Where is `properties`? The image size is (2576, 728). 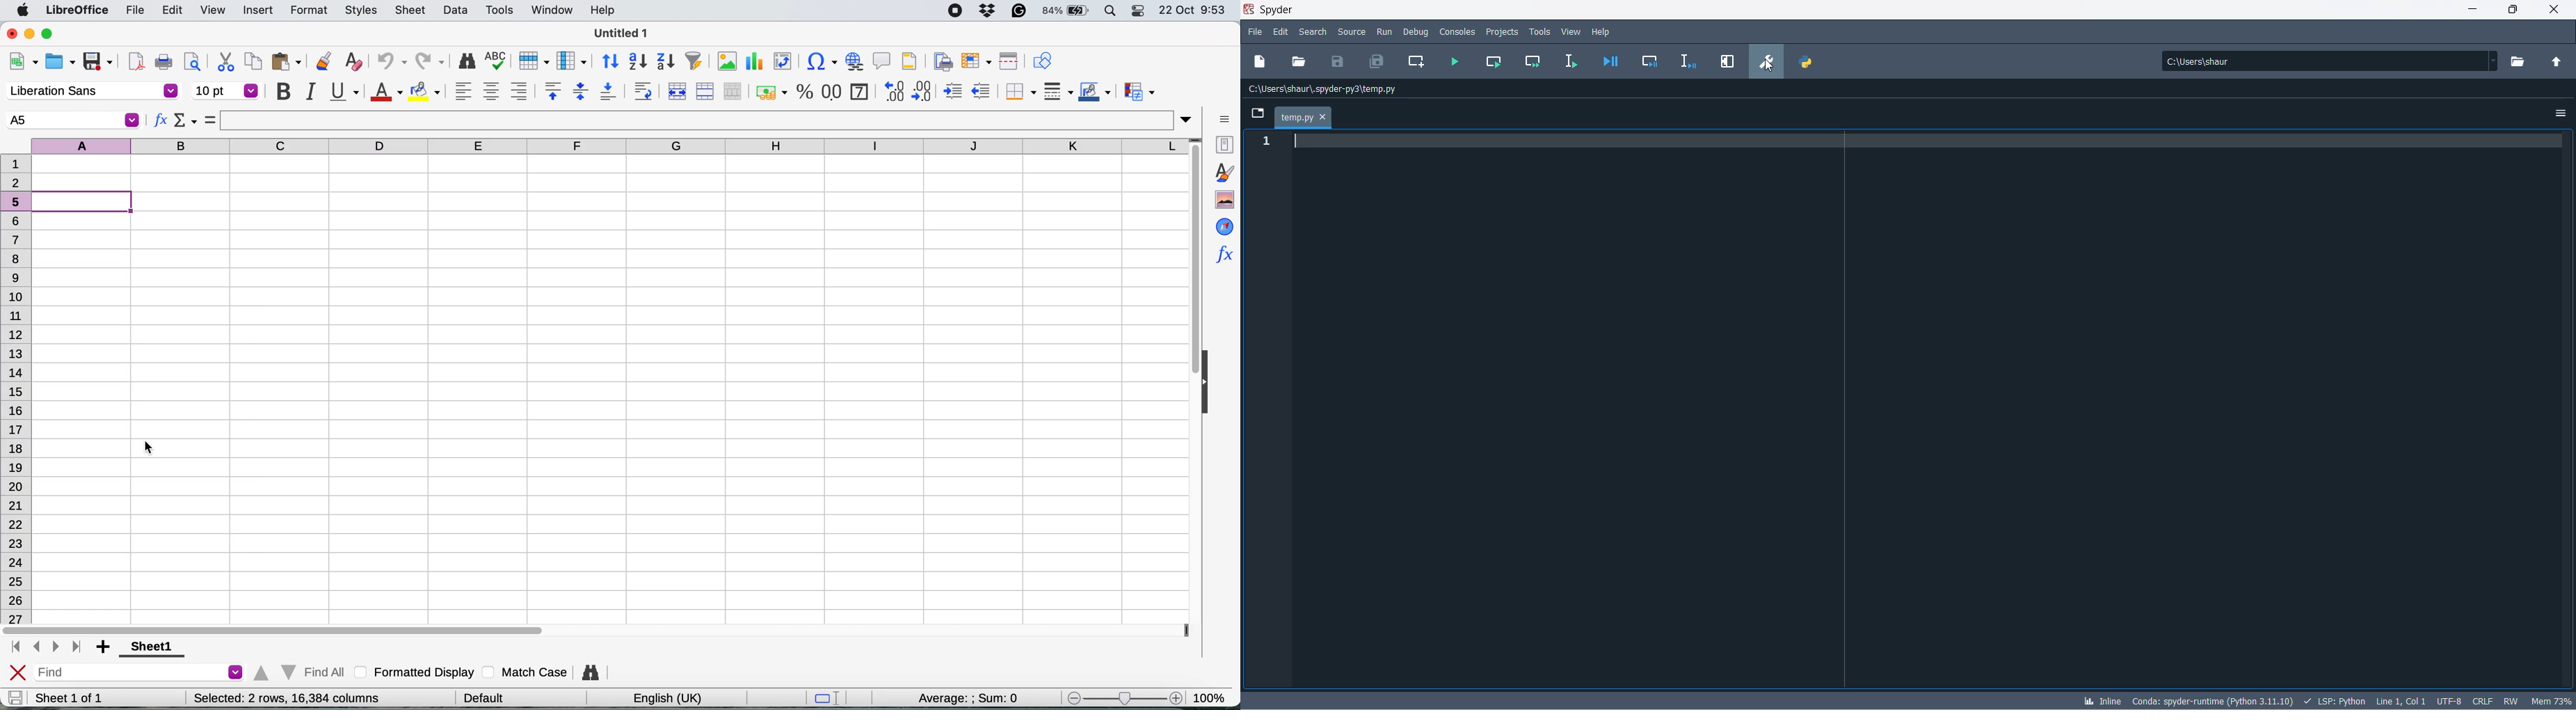
properties is located at coordinates (1223, 144).